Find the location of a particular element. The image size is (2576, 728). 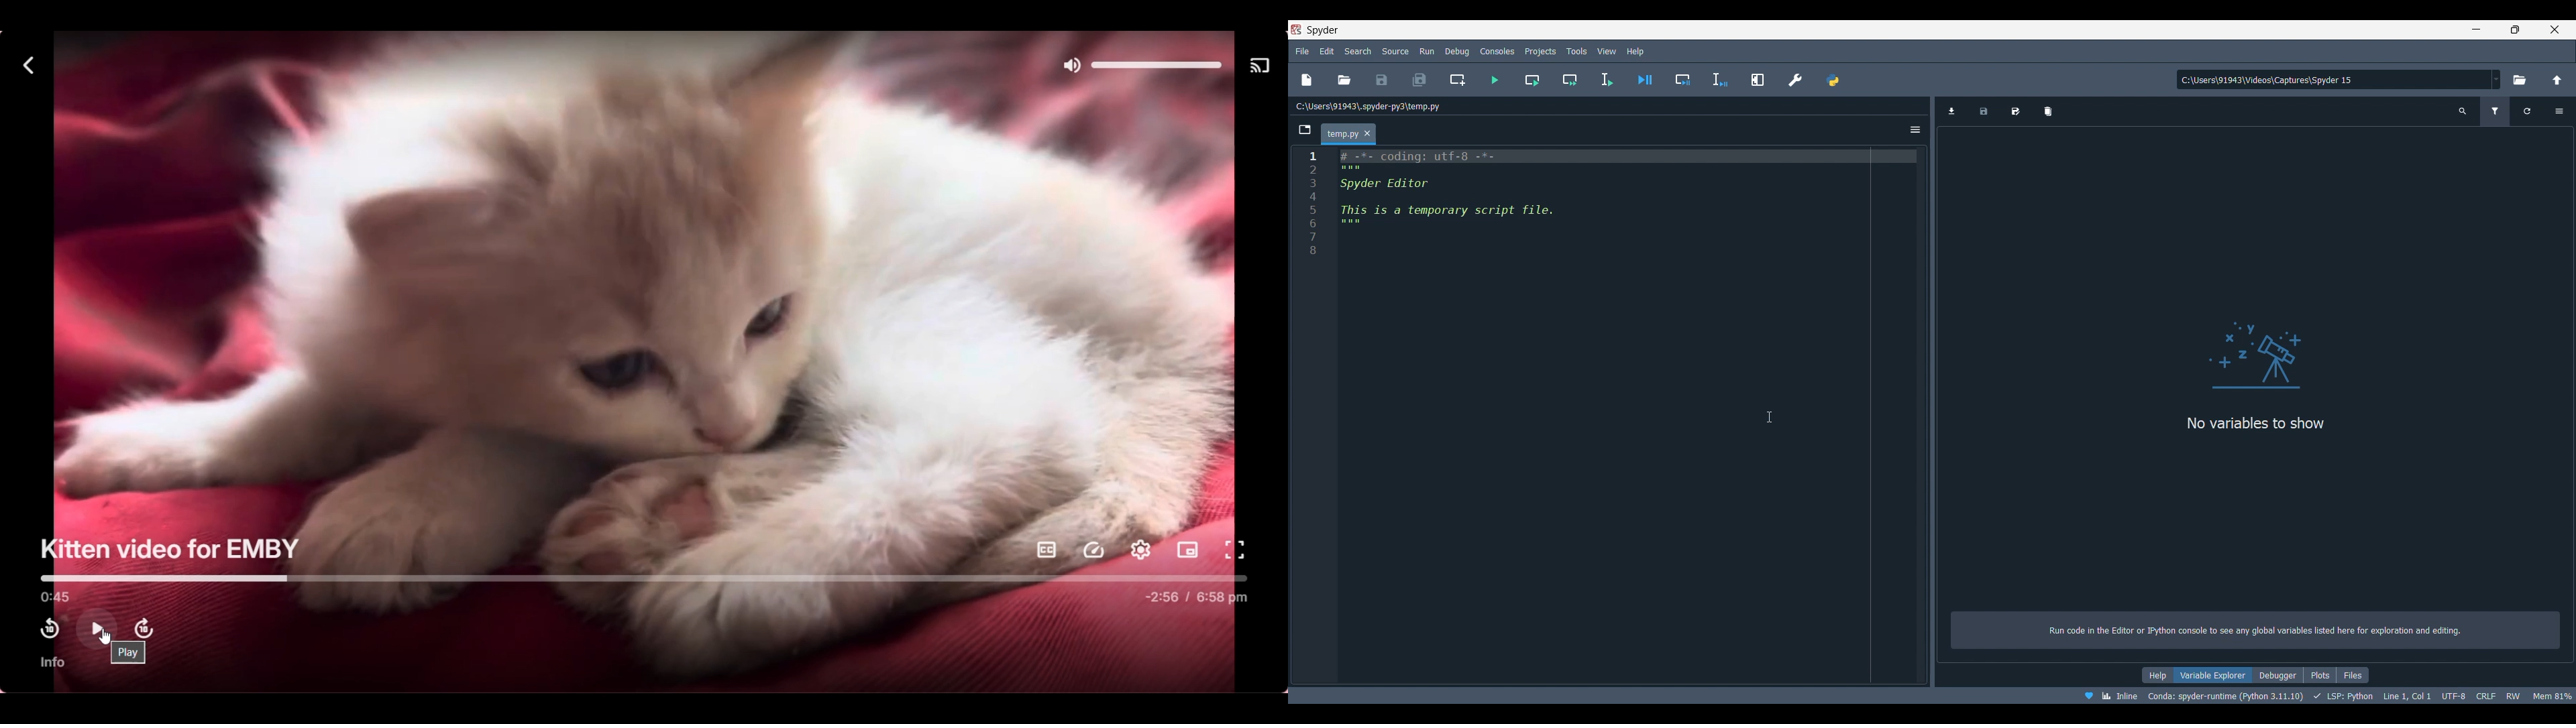

Current tab is located at coordinates (1341, 135).